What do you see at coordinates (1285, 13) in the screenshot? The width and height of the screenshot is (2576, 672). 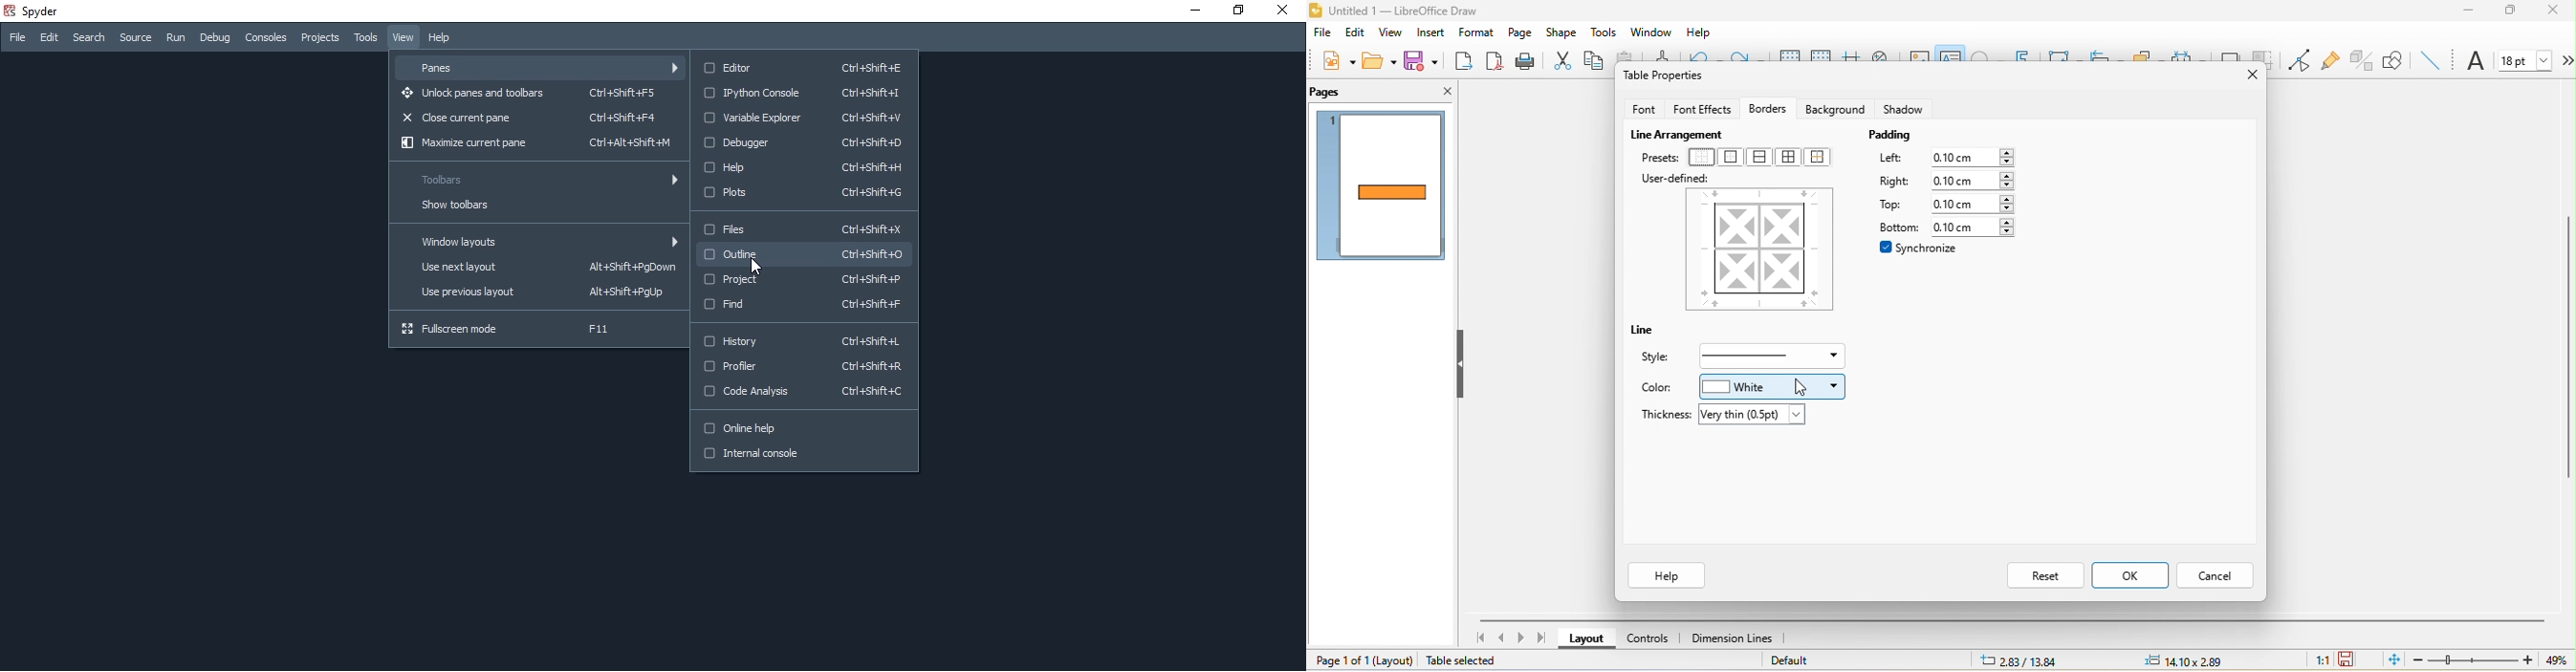 I see `close` at bounding box center [1285, 13].